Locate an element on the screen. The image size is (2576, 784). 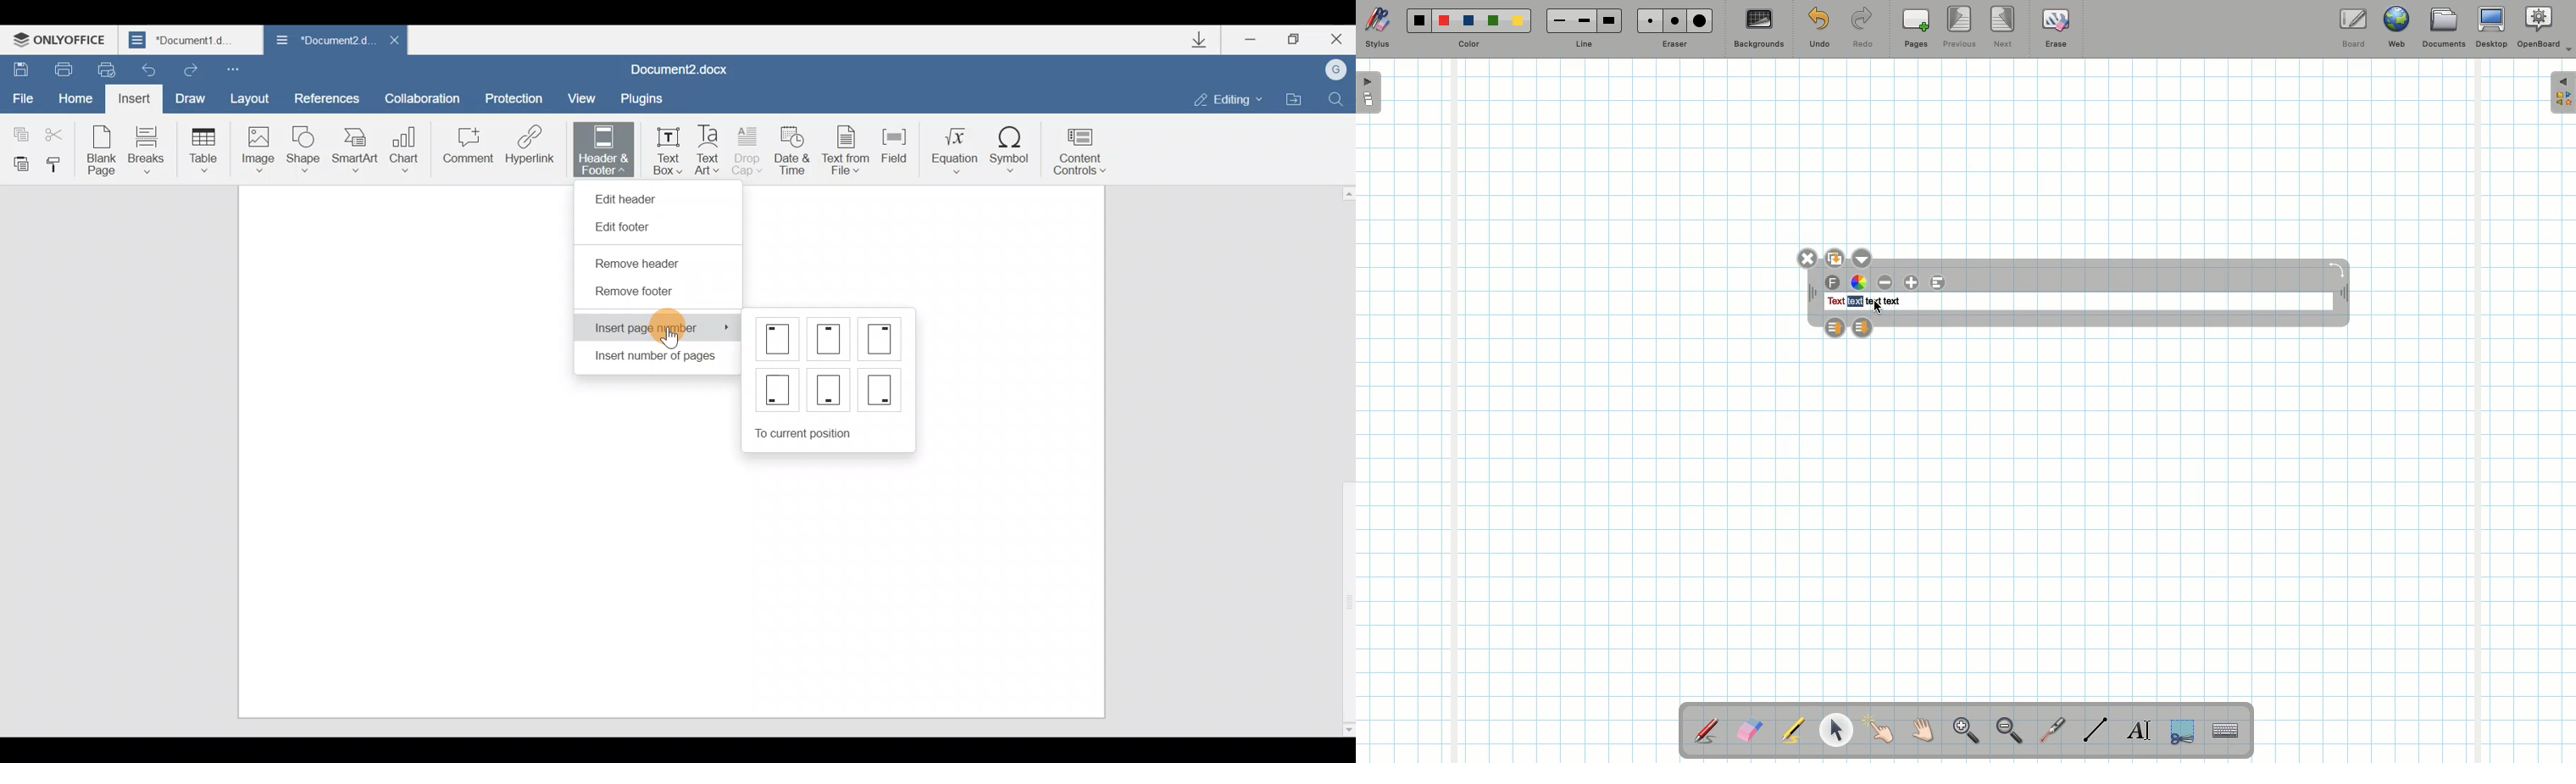
Plugins is located at coordinates (652, 96).